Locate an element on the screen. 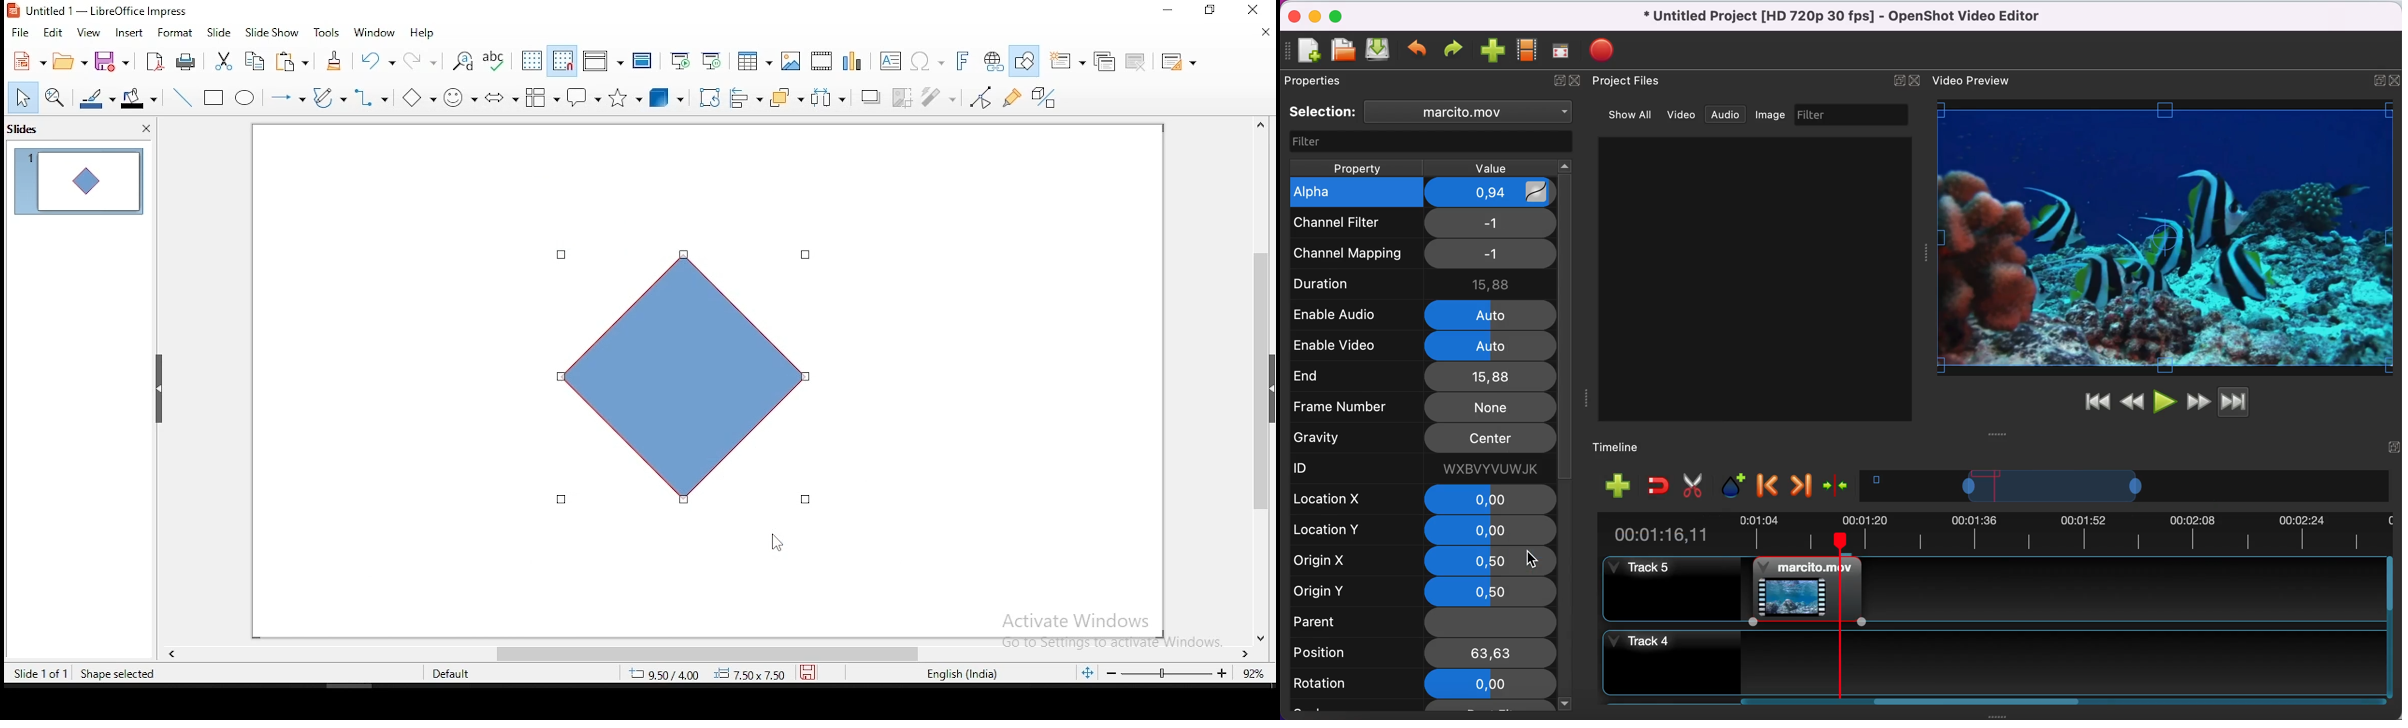  print is located at coordinates (187, 60).